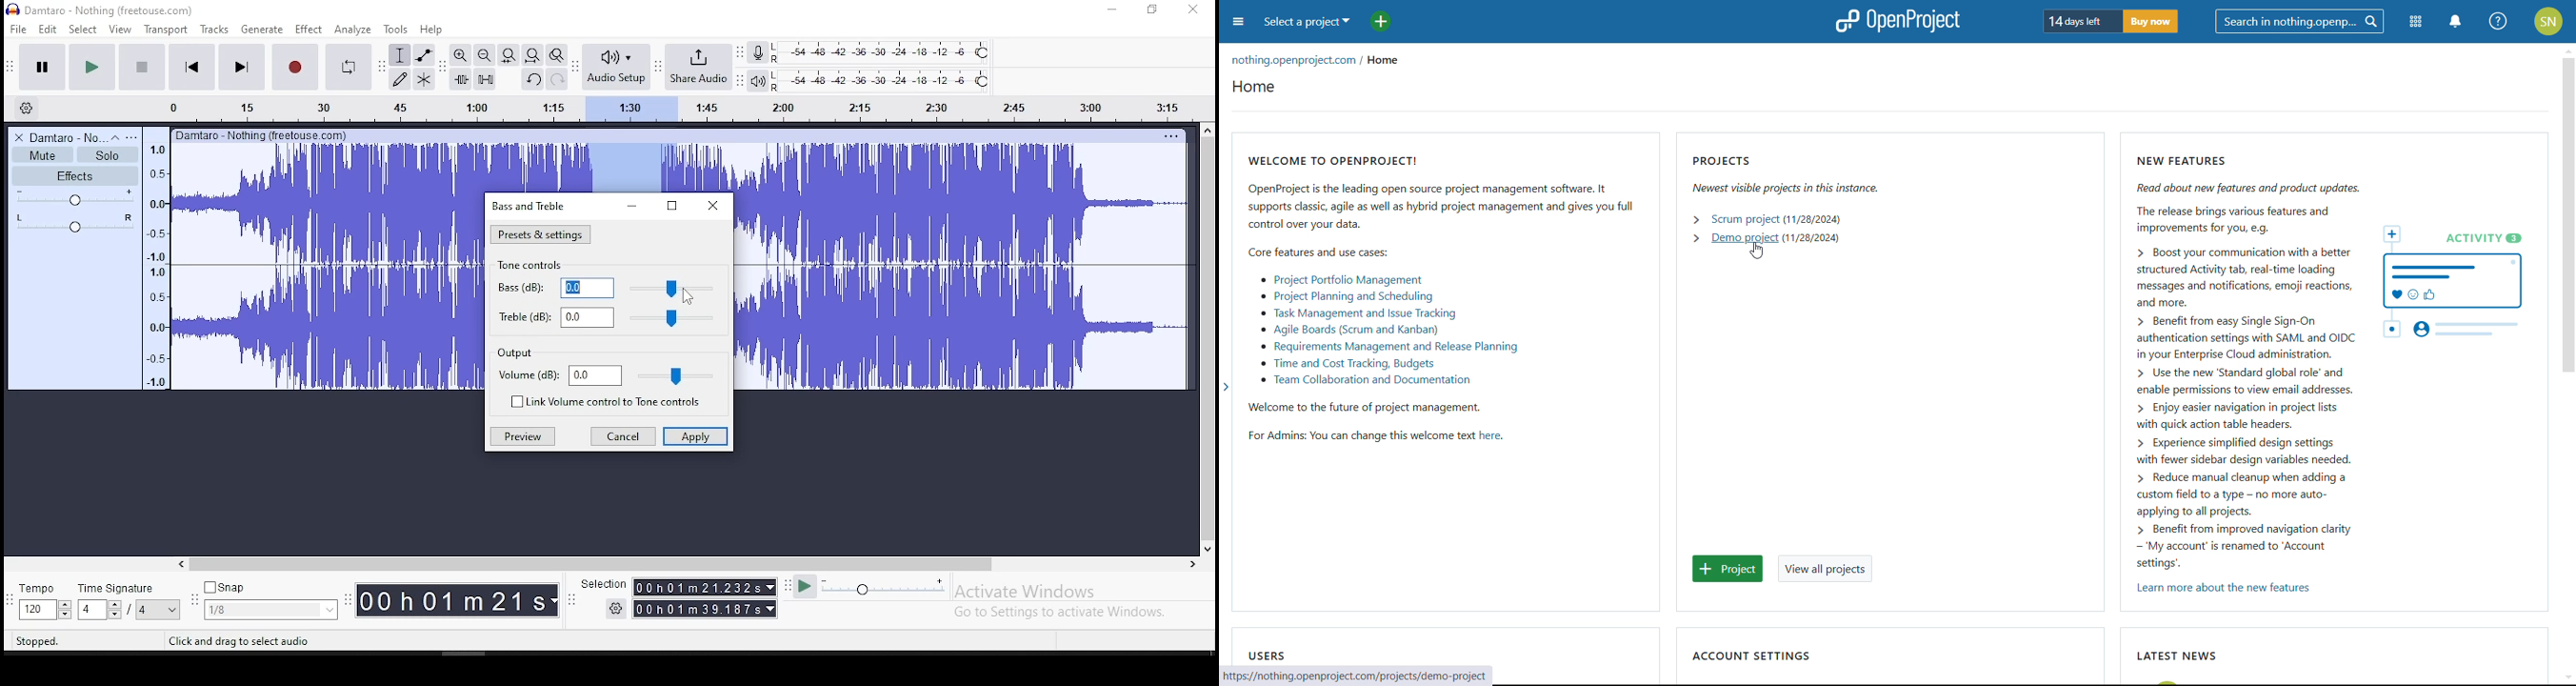 The image size is (2576, 700). Describe the element at coordinates (1063, 612) in the screenshot. I see `Go to Settings to activate Windows.` at that location.